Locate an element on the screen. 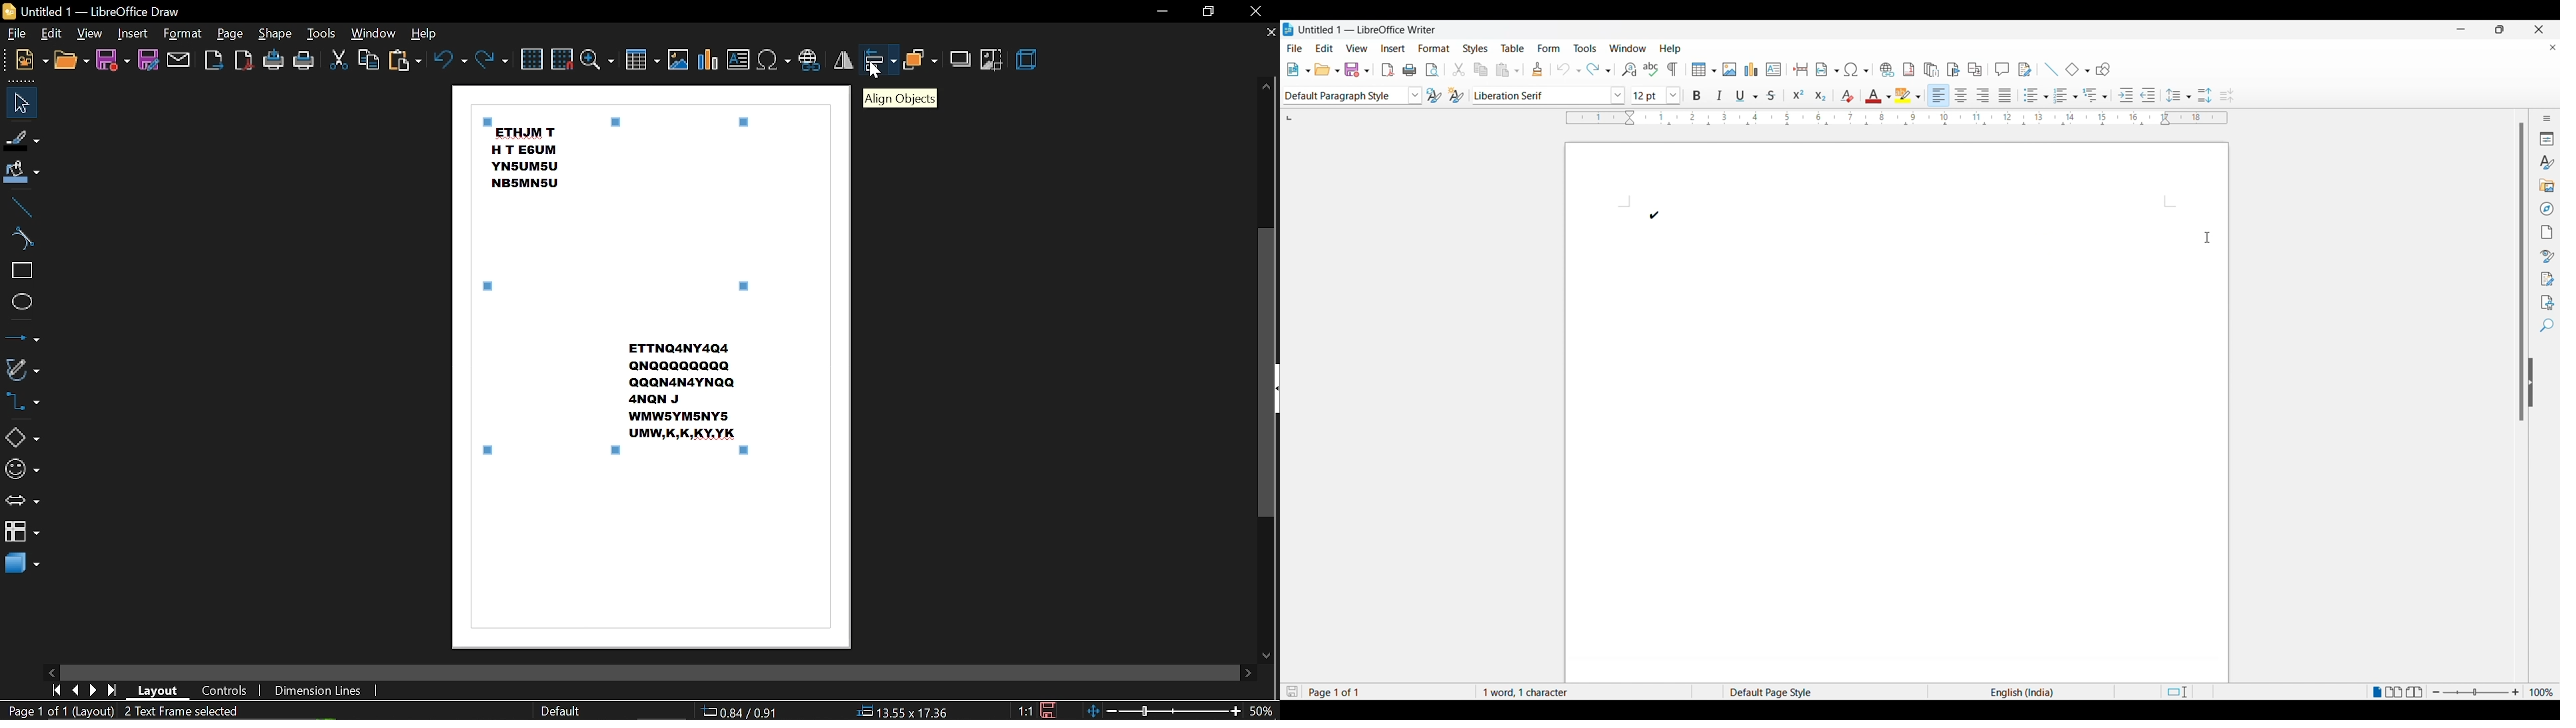 The image size is (2576, 728). new is located at coordinates (32, 61).